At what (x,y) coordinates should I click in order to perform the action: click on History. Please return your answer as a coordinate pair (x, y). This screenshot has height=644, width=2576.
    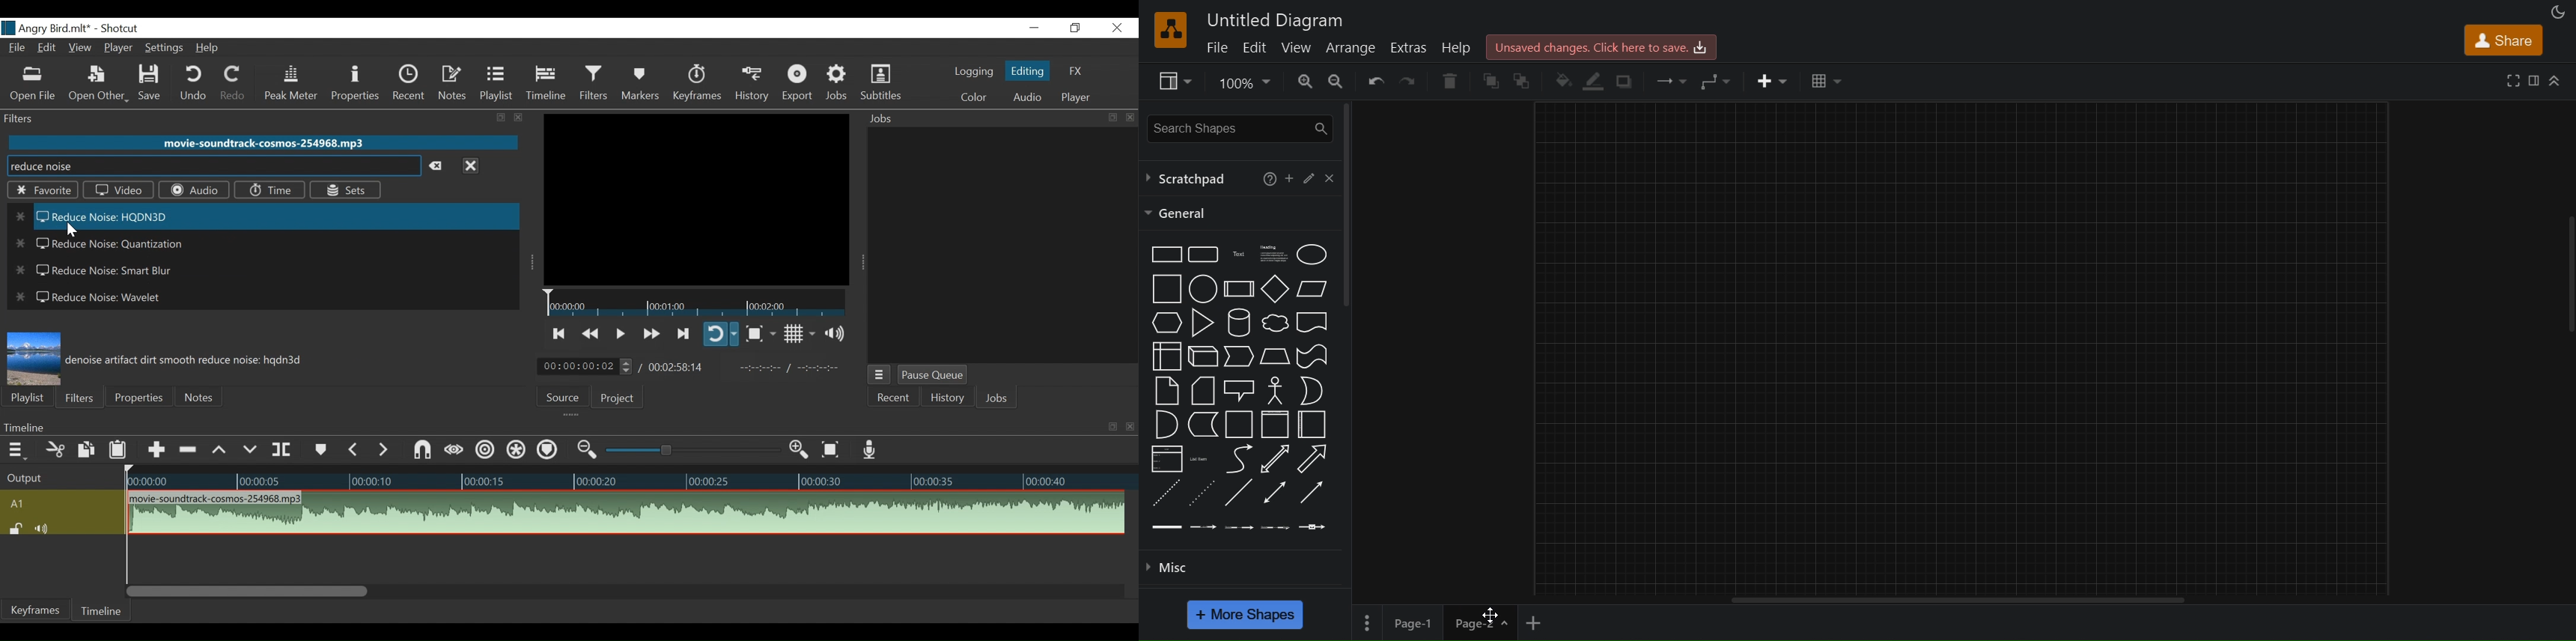
    Looking at the image, I should click on (752, 84).